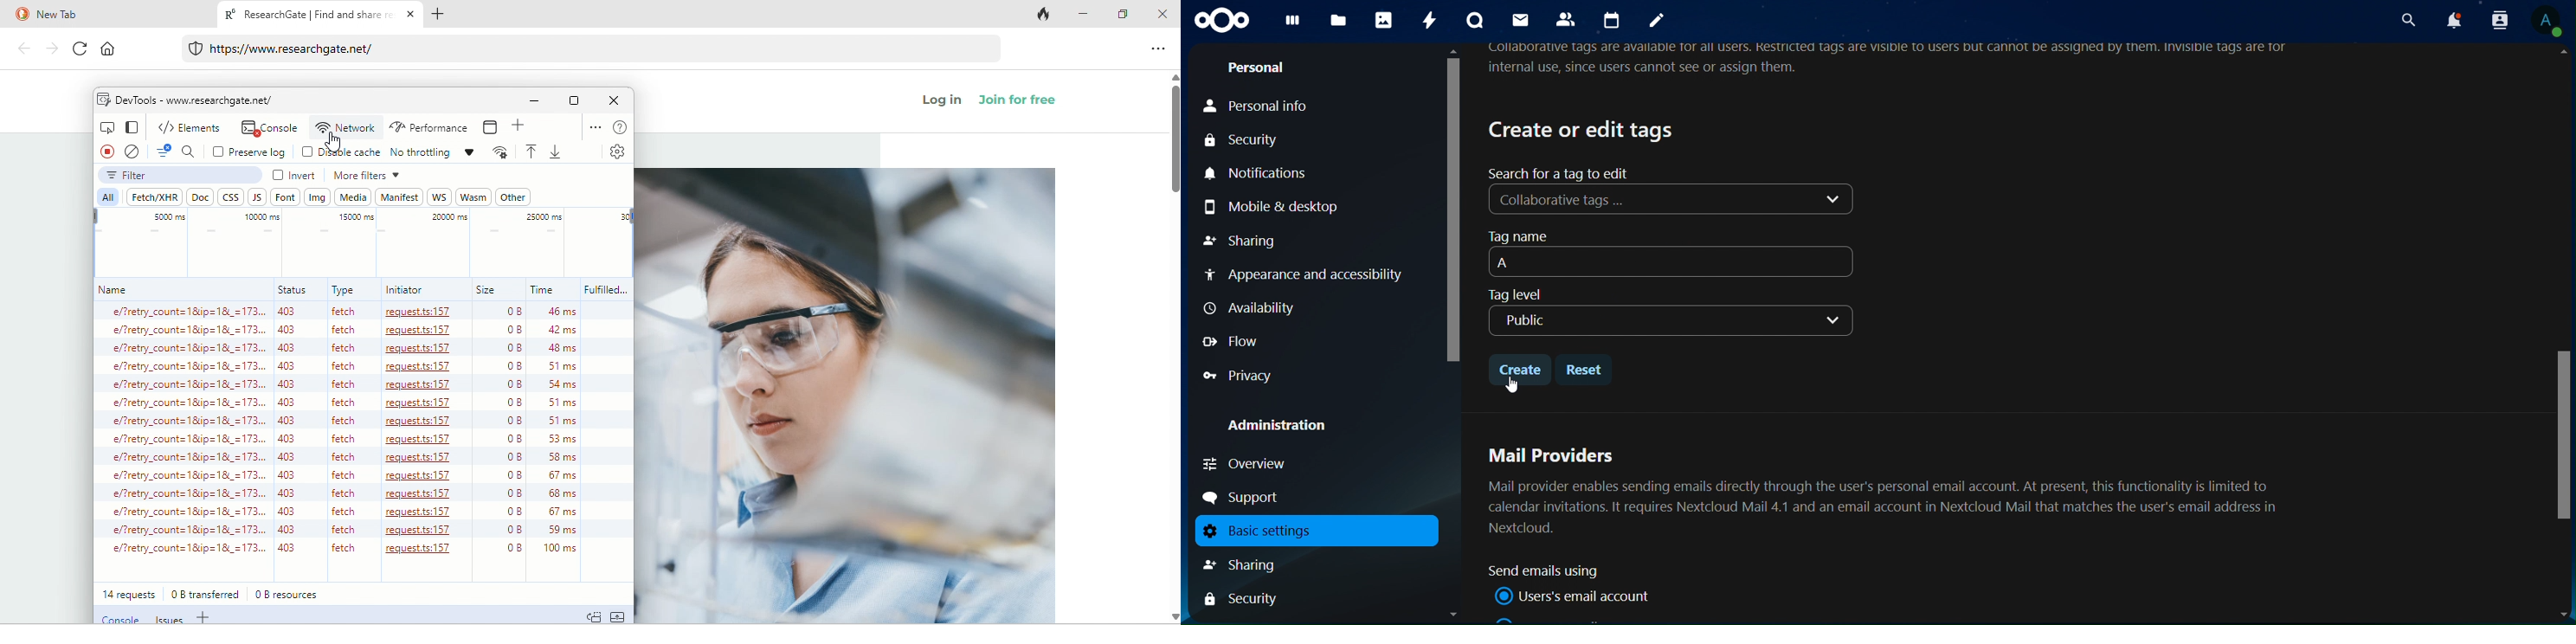 The image size is (2576, 644). I want to click on Security, so click(1242, 600).